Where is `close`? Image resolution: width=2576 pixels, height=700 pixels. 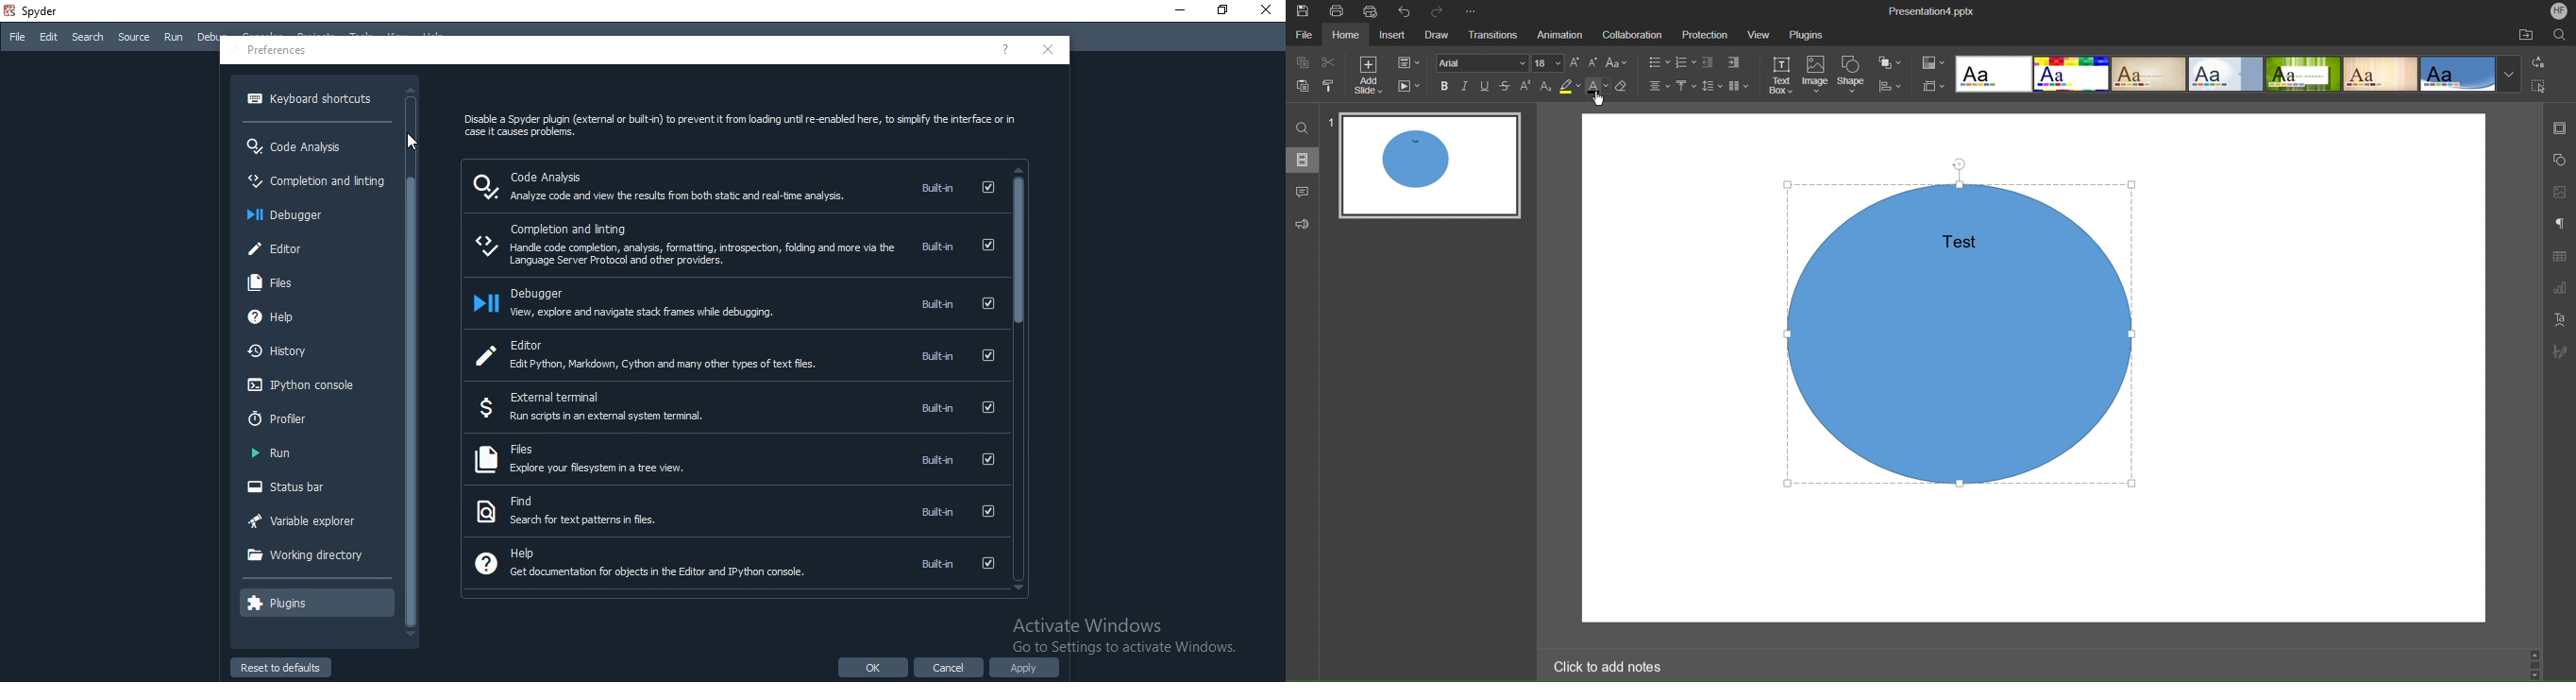 close is located at coordinates (1267, 11).